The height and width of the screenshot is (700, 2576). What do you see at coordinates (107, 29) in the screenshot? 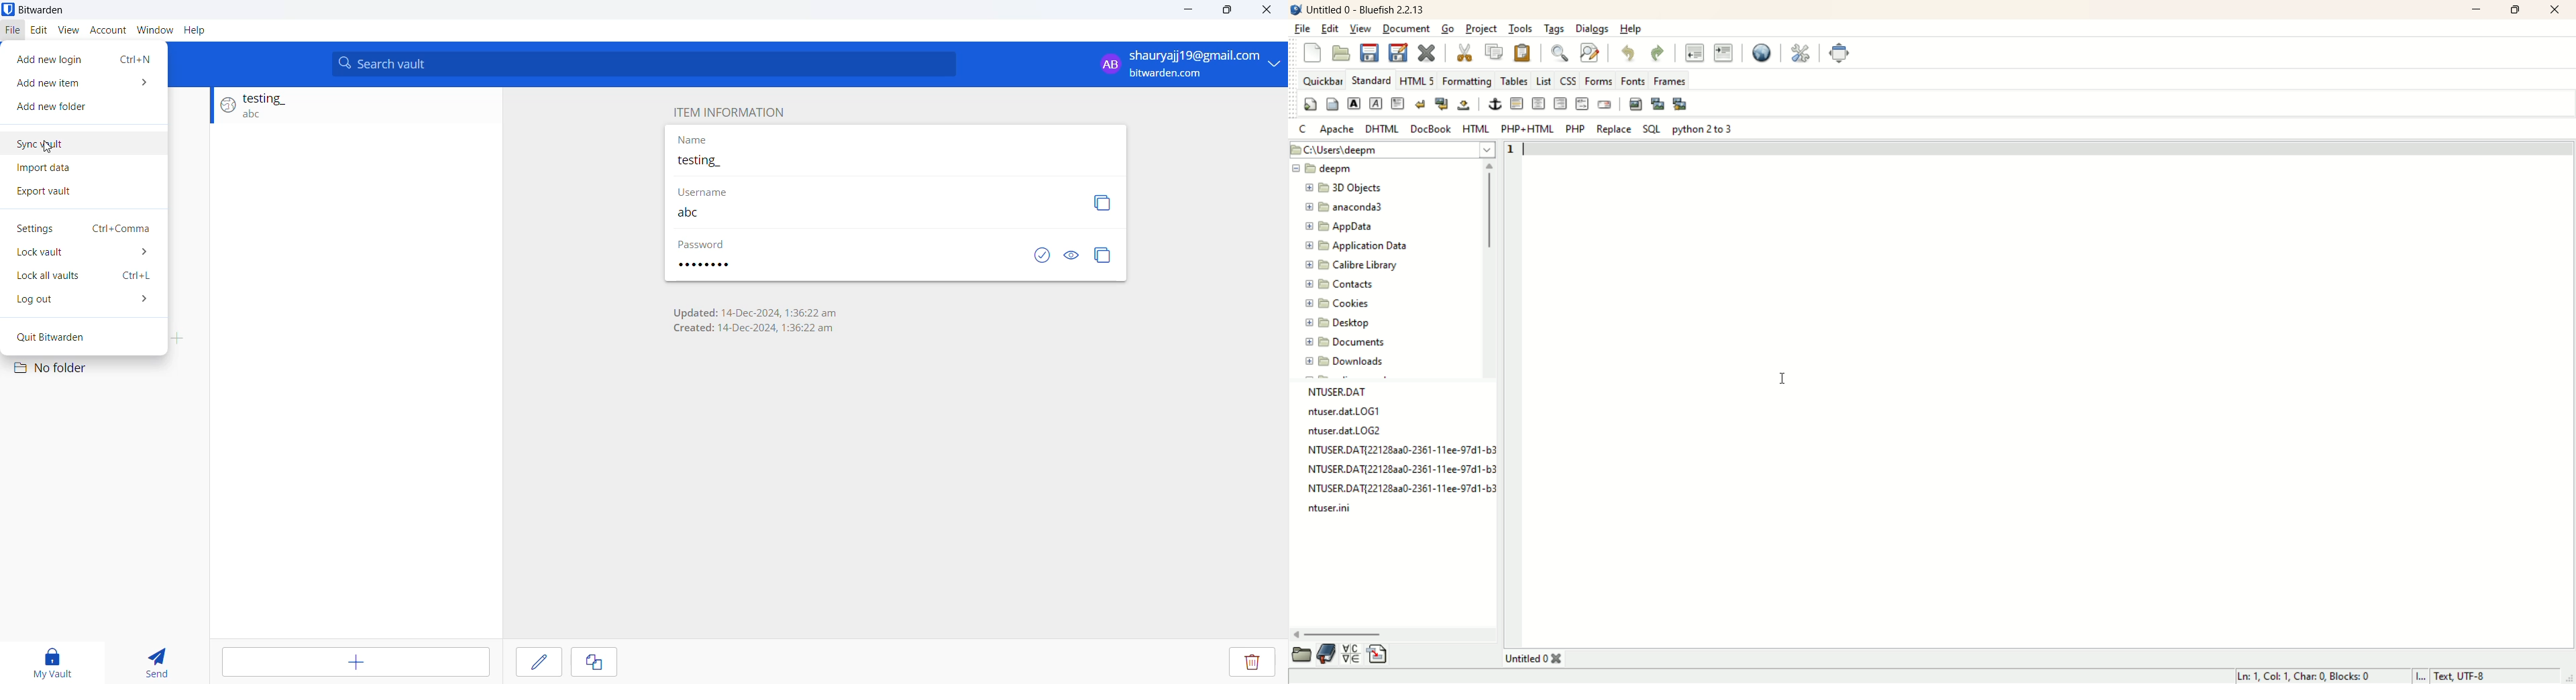
I see `Account` at bounding box center [107, 29].